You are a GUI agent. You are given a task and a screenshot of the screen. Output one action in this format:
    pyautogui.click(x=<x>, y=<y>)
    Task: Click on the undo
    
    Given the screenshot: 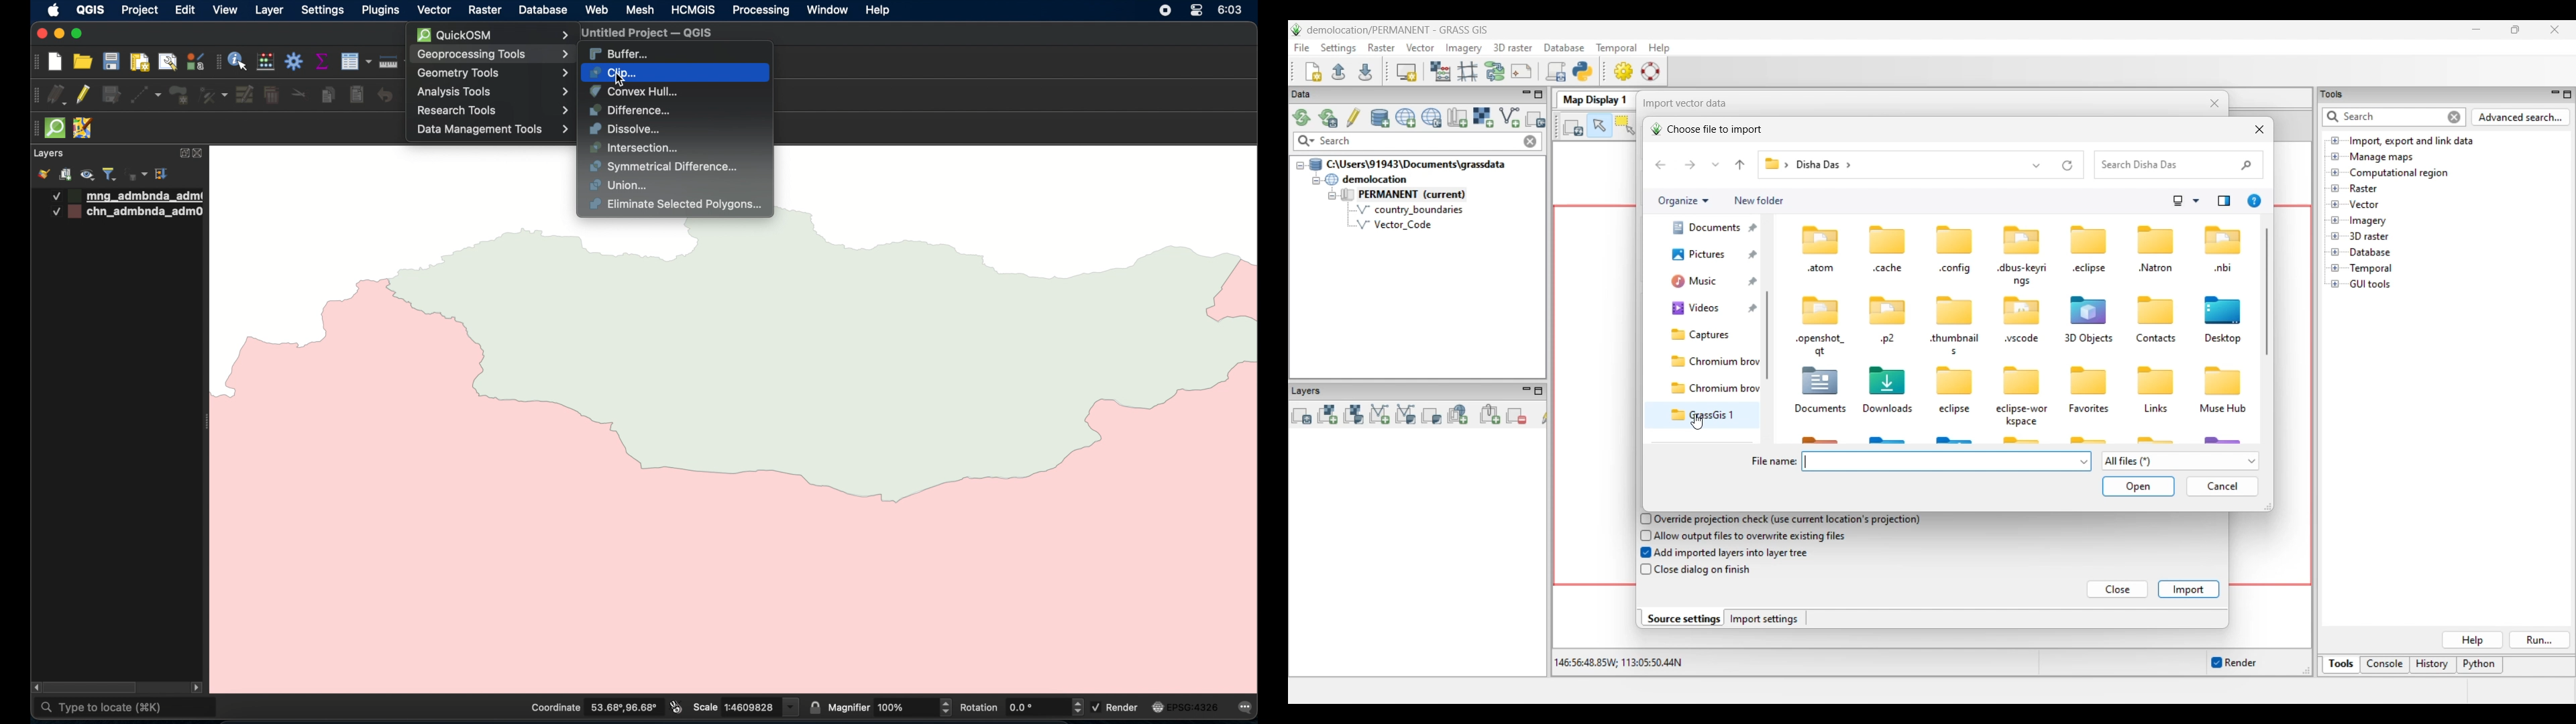 What is the action you would take?
    pyautogui.click(x=386, y=96)
    